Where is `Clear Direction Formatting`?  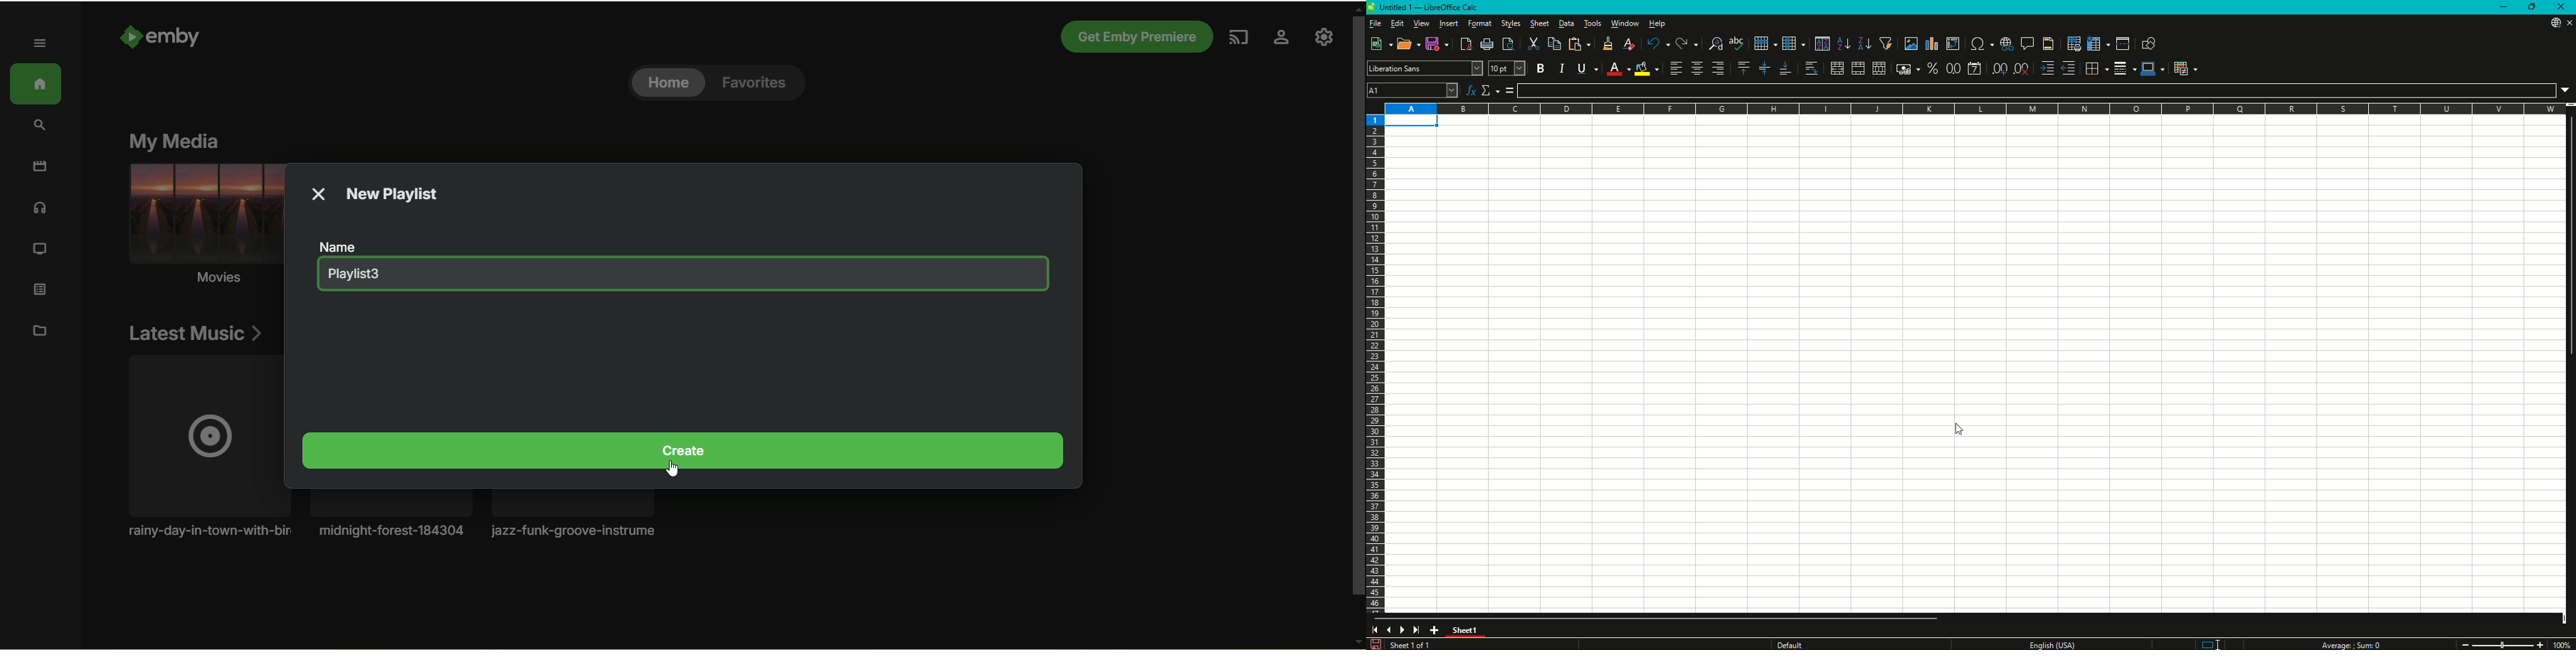
Clear Direction Formatting is located at coordinates (1630, 44).